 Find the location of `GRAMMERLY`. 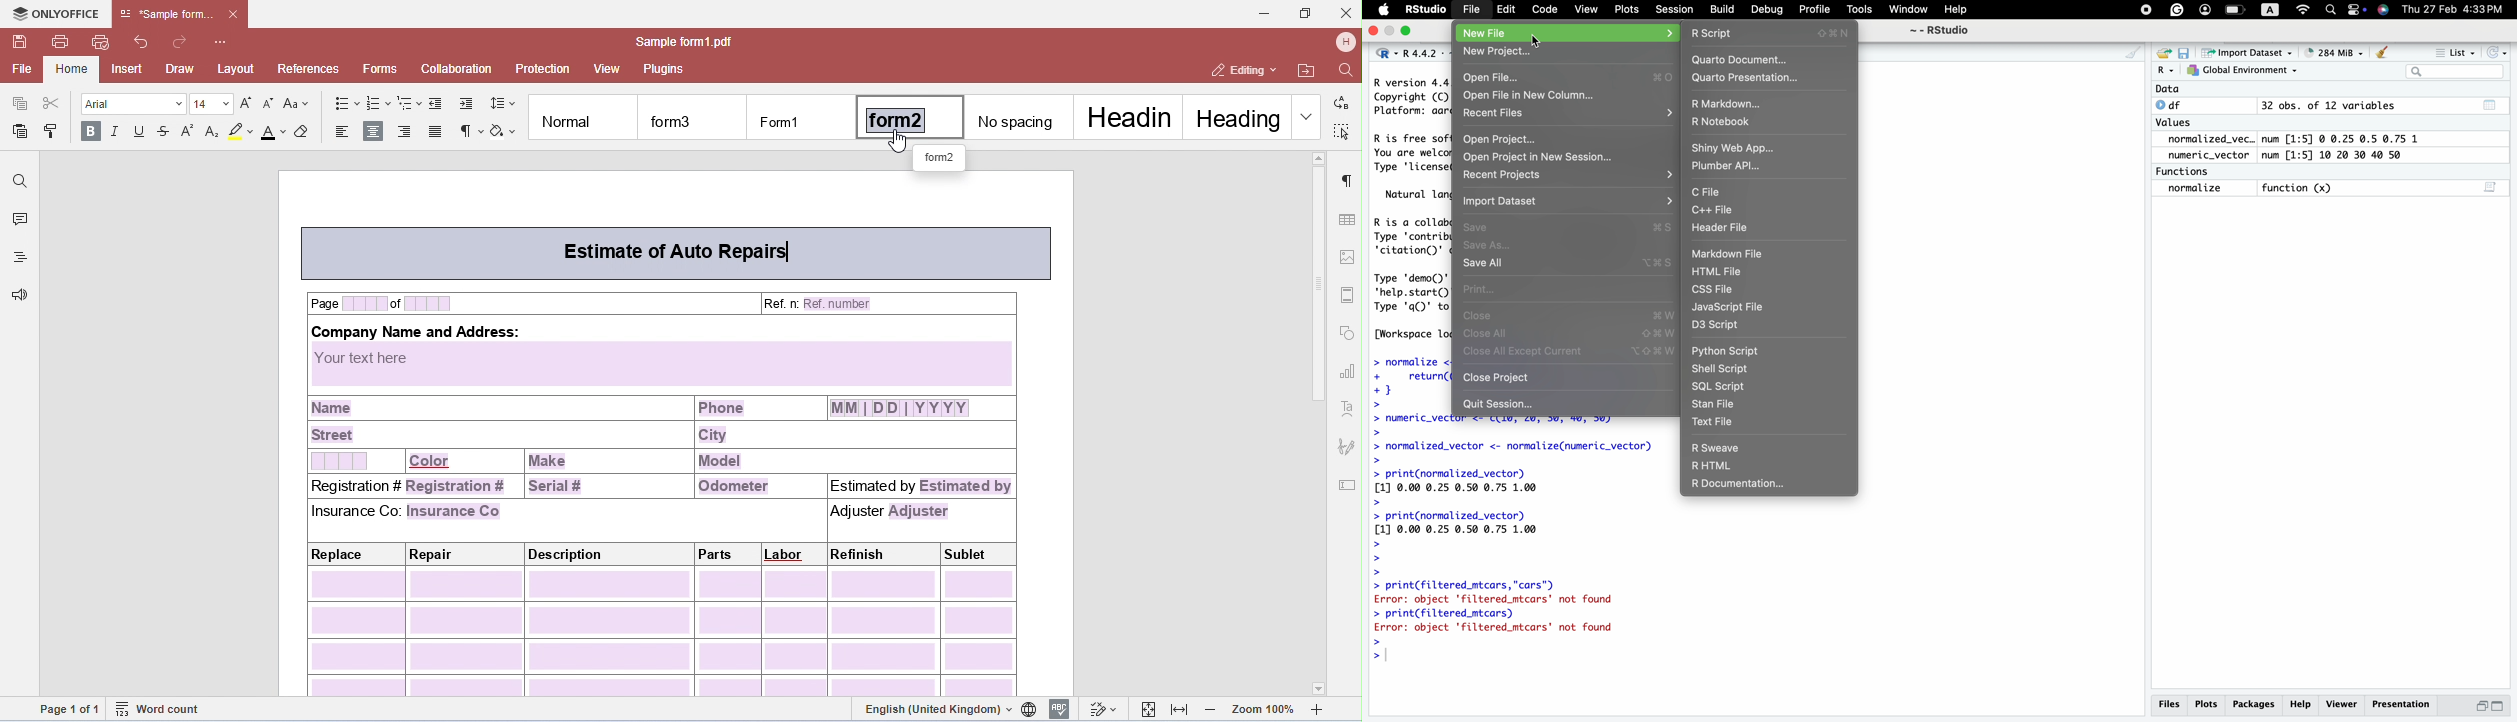

GRAMMERLY is located at coordinates (2177, 9).